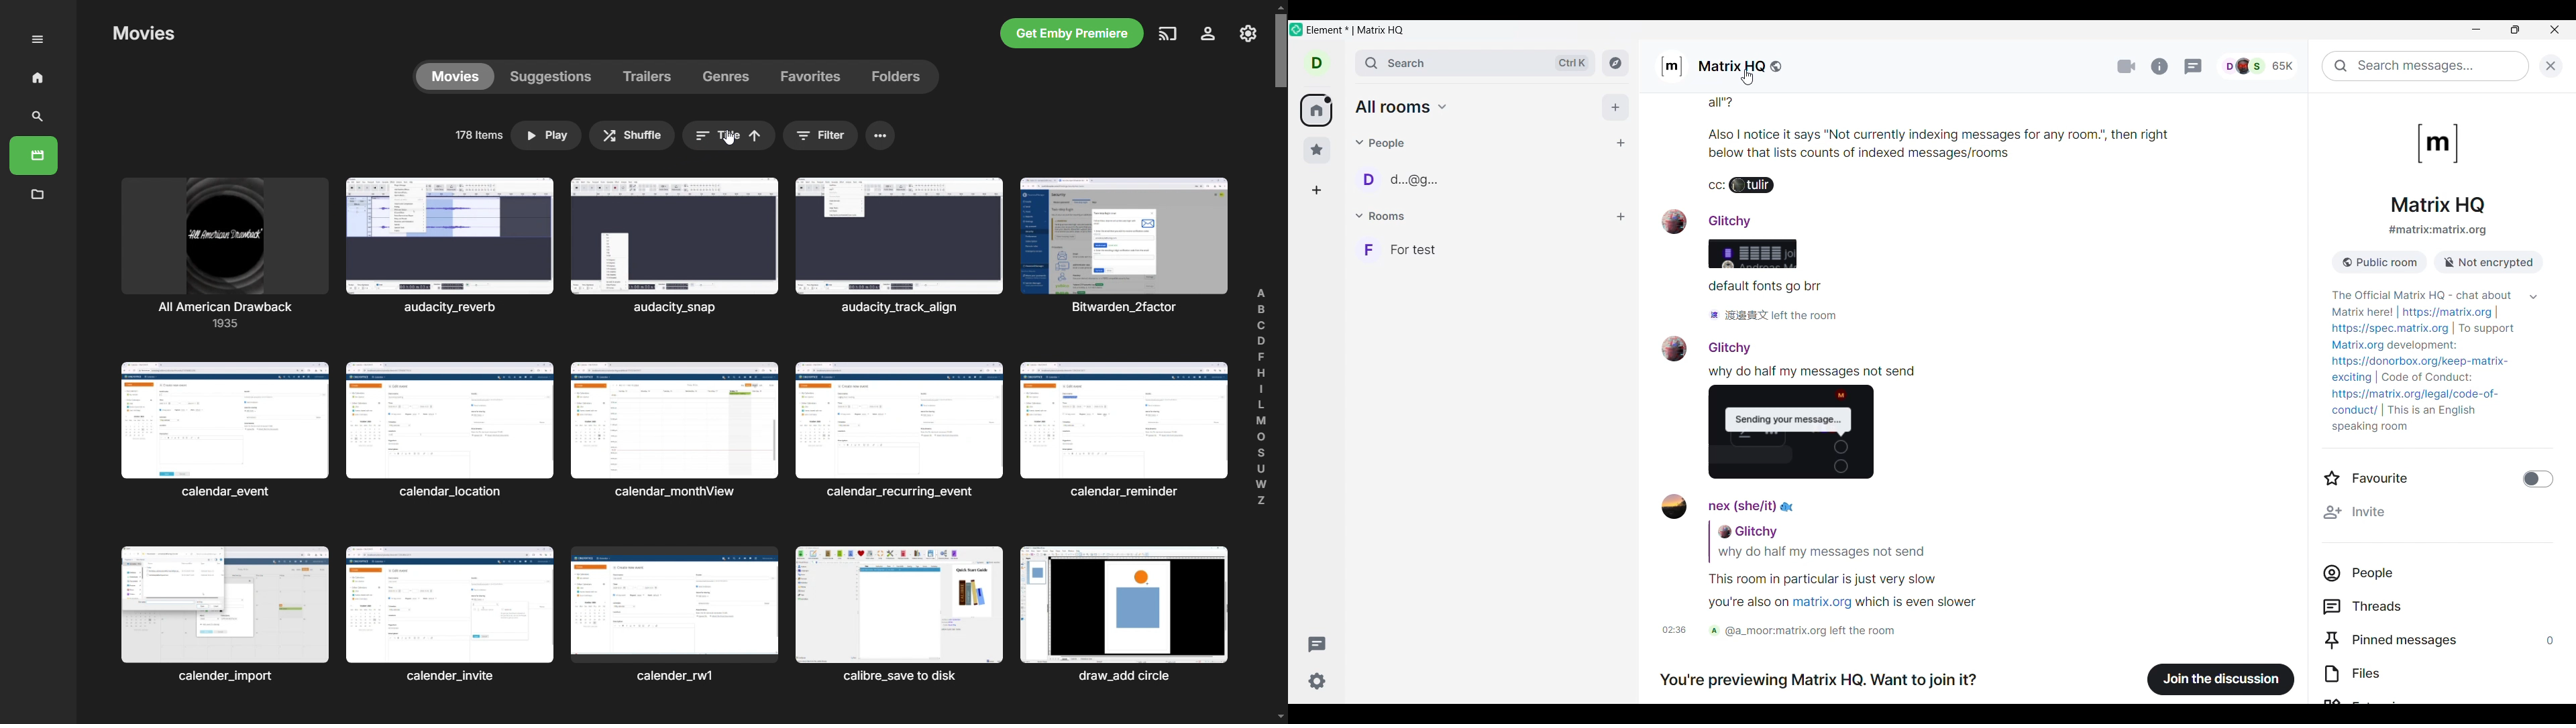  I want to click on , so click(1127, 614).